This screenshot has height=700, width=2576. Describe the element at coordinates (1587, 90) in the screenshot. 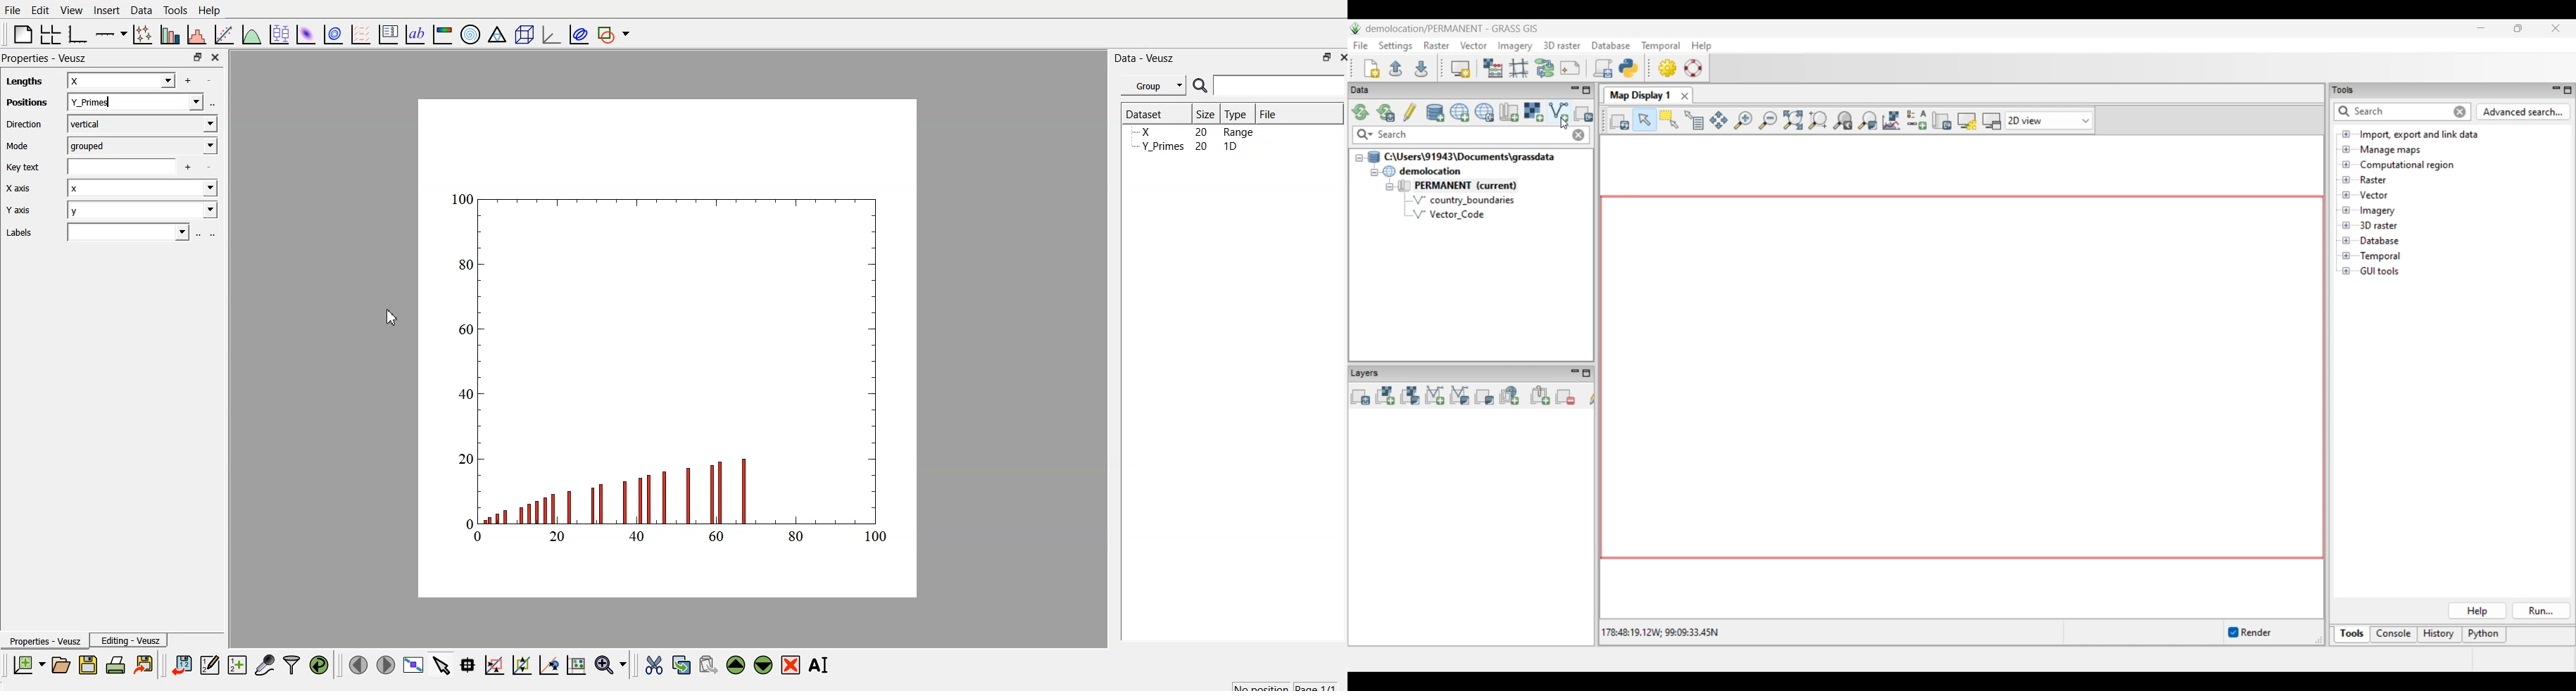

I see `Maximize Data panel` at that location.